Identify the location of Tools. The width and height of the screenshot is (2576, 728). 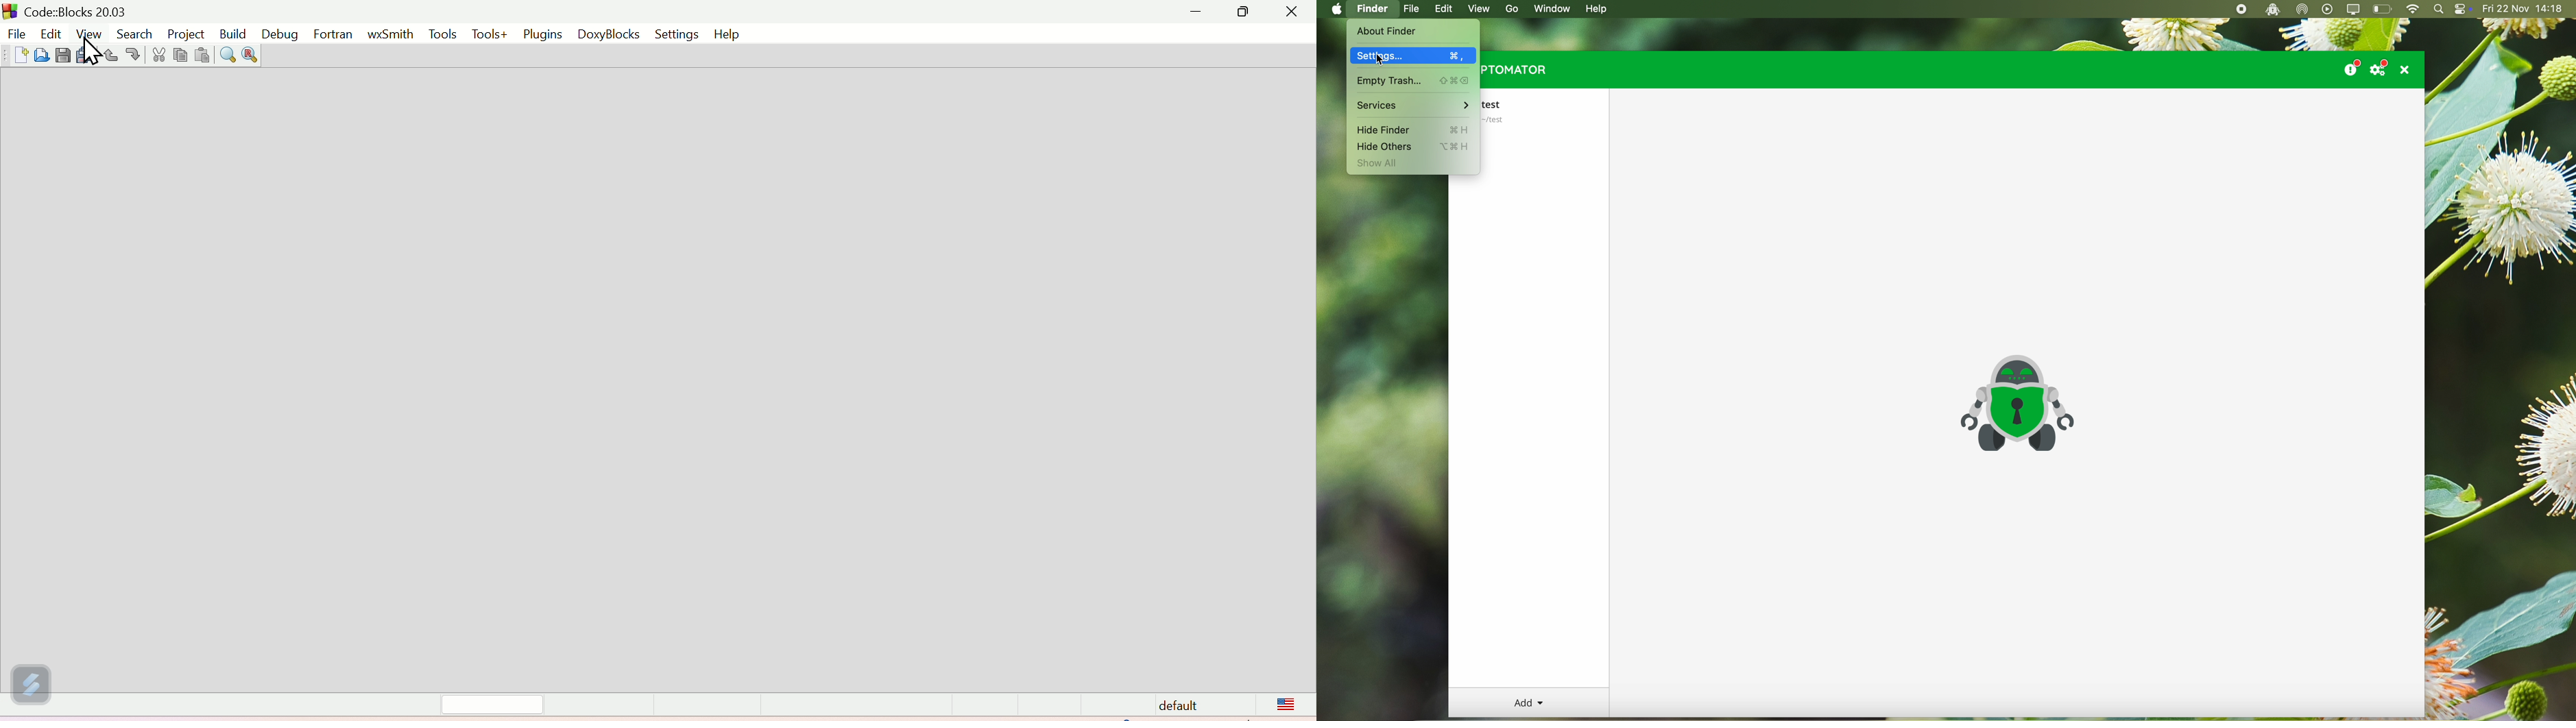
(441, 33).